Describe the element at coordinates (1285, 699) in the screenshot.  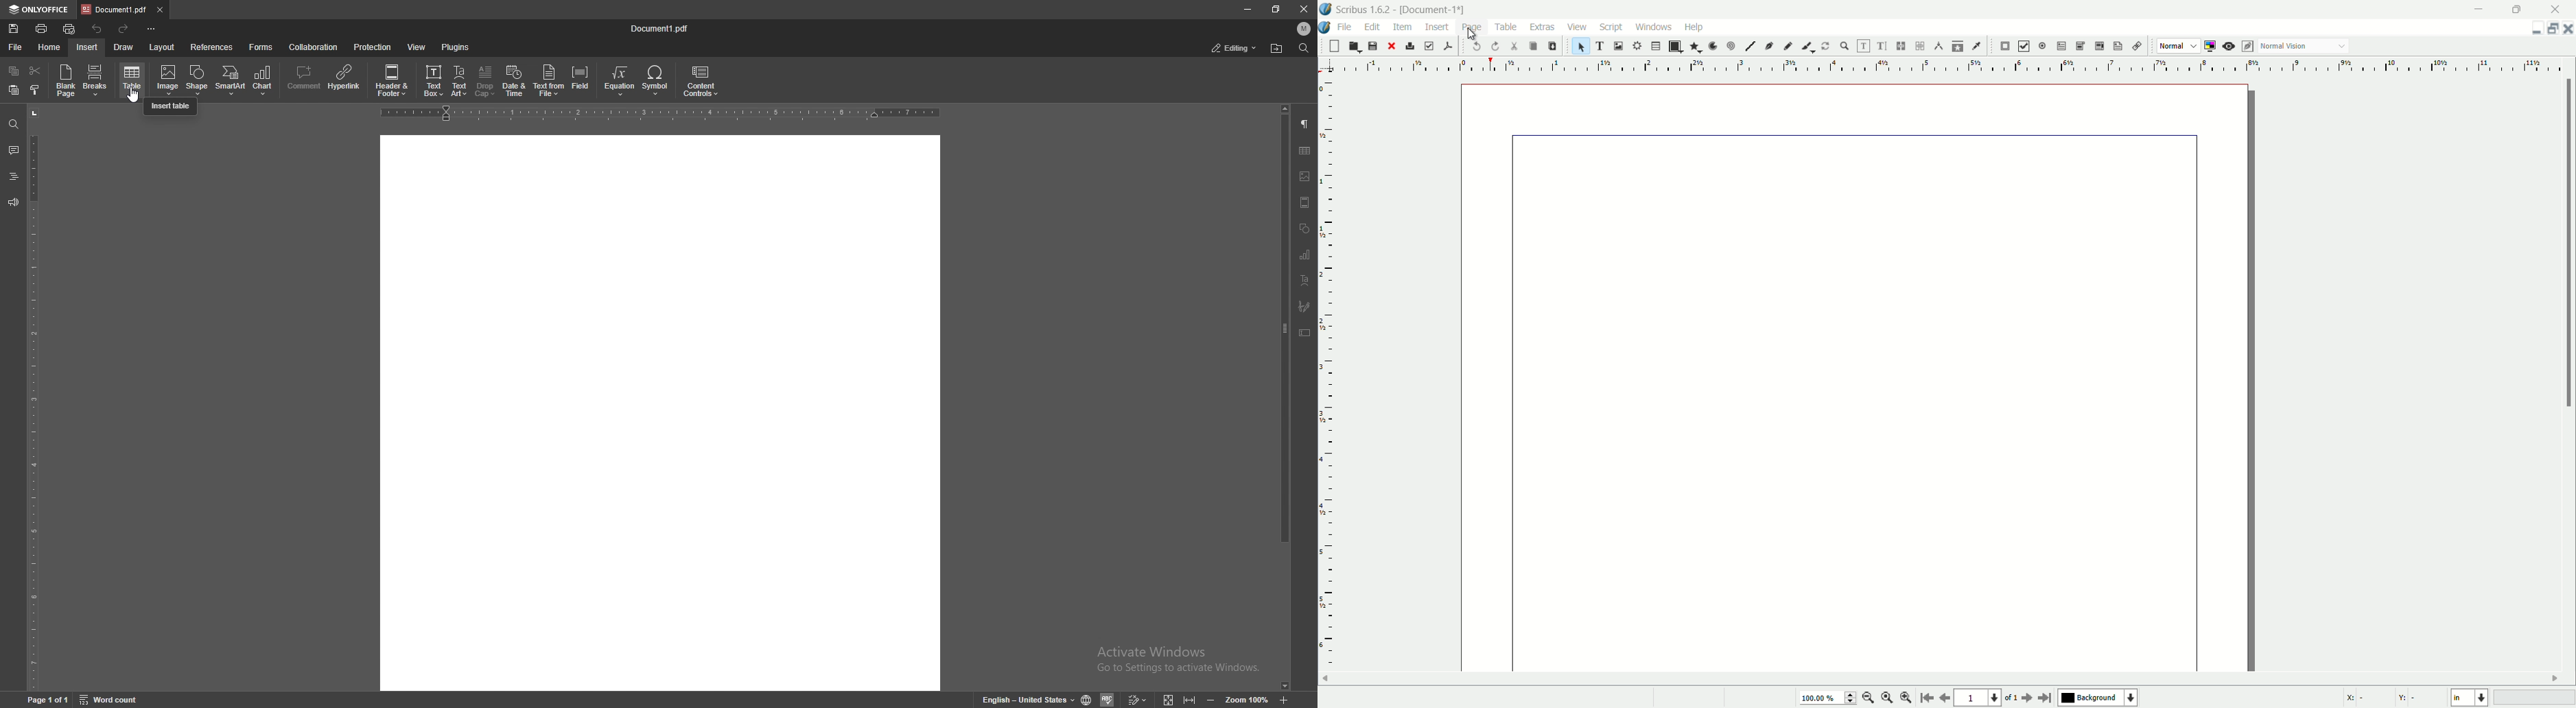
I see `zoom in` at that location.